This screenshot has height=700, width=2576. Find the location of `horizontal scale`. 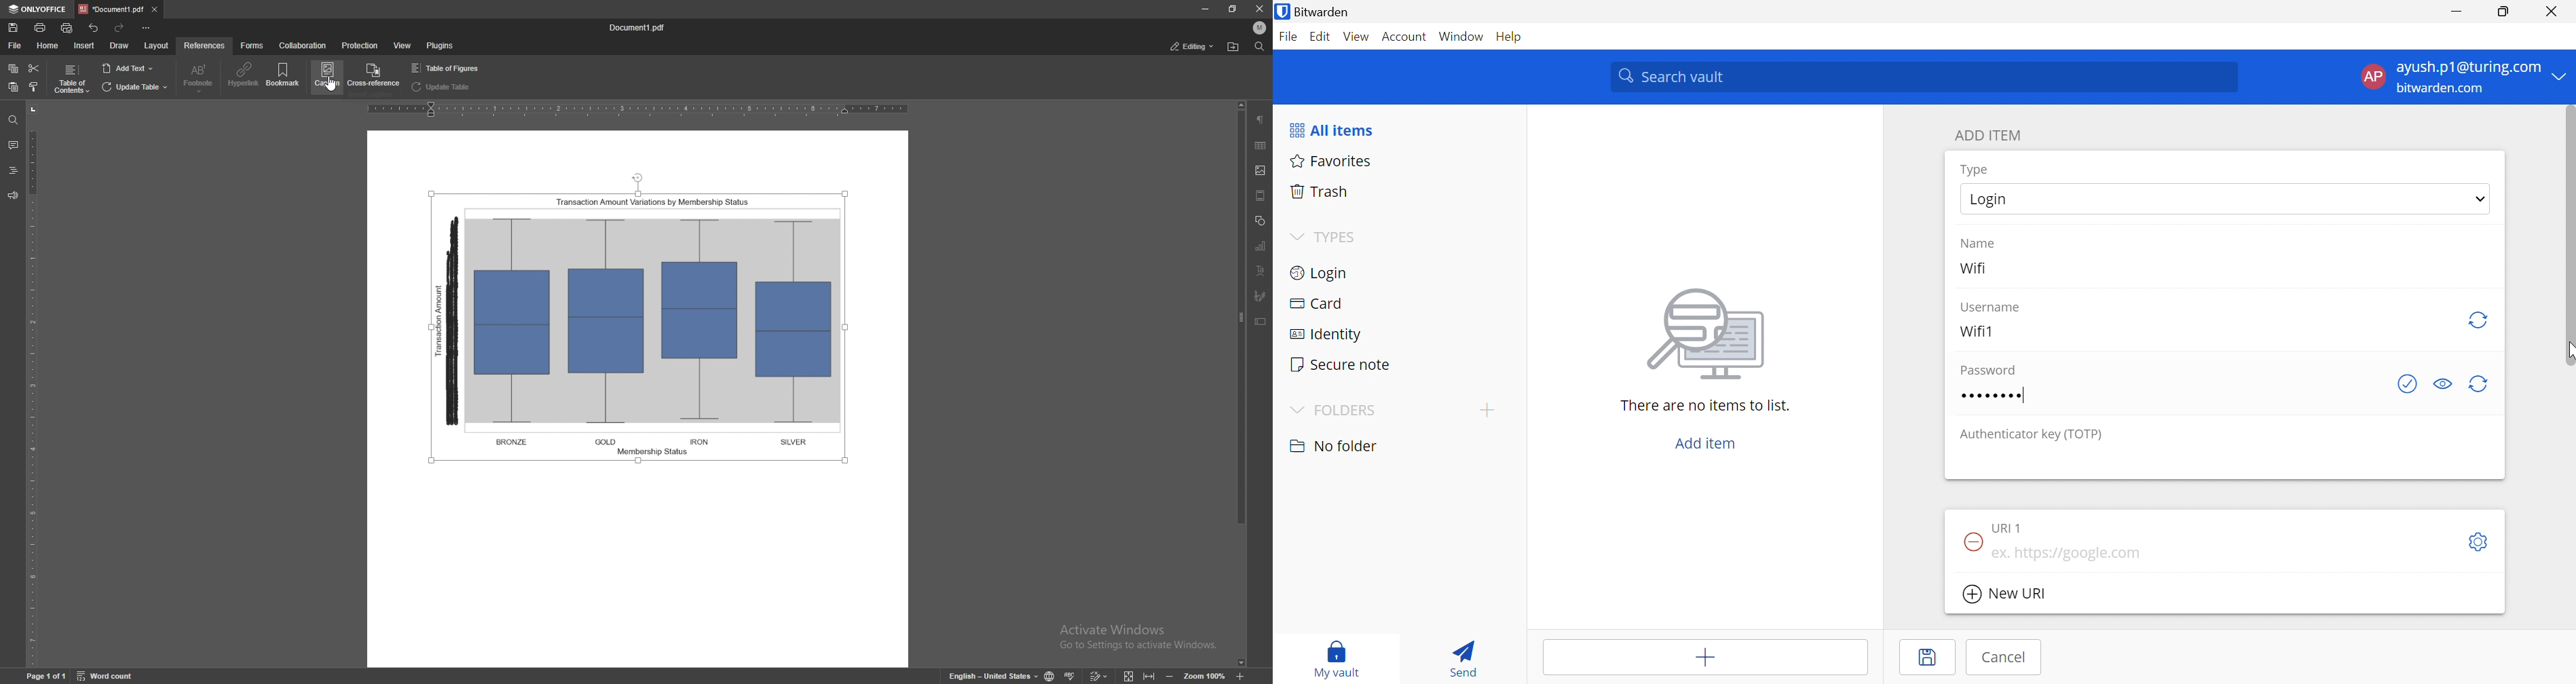

horizontal scale is located at coordinates (639, 109).